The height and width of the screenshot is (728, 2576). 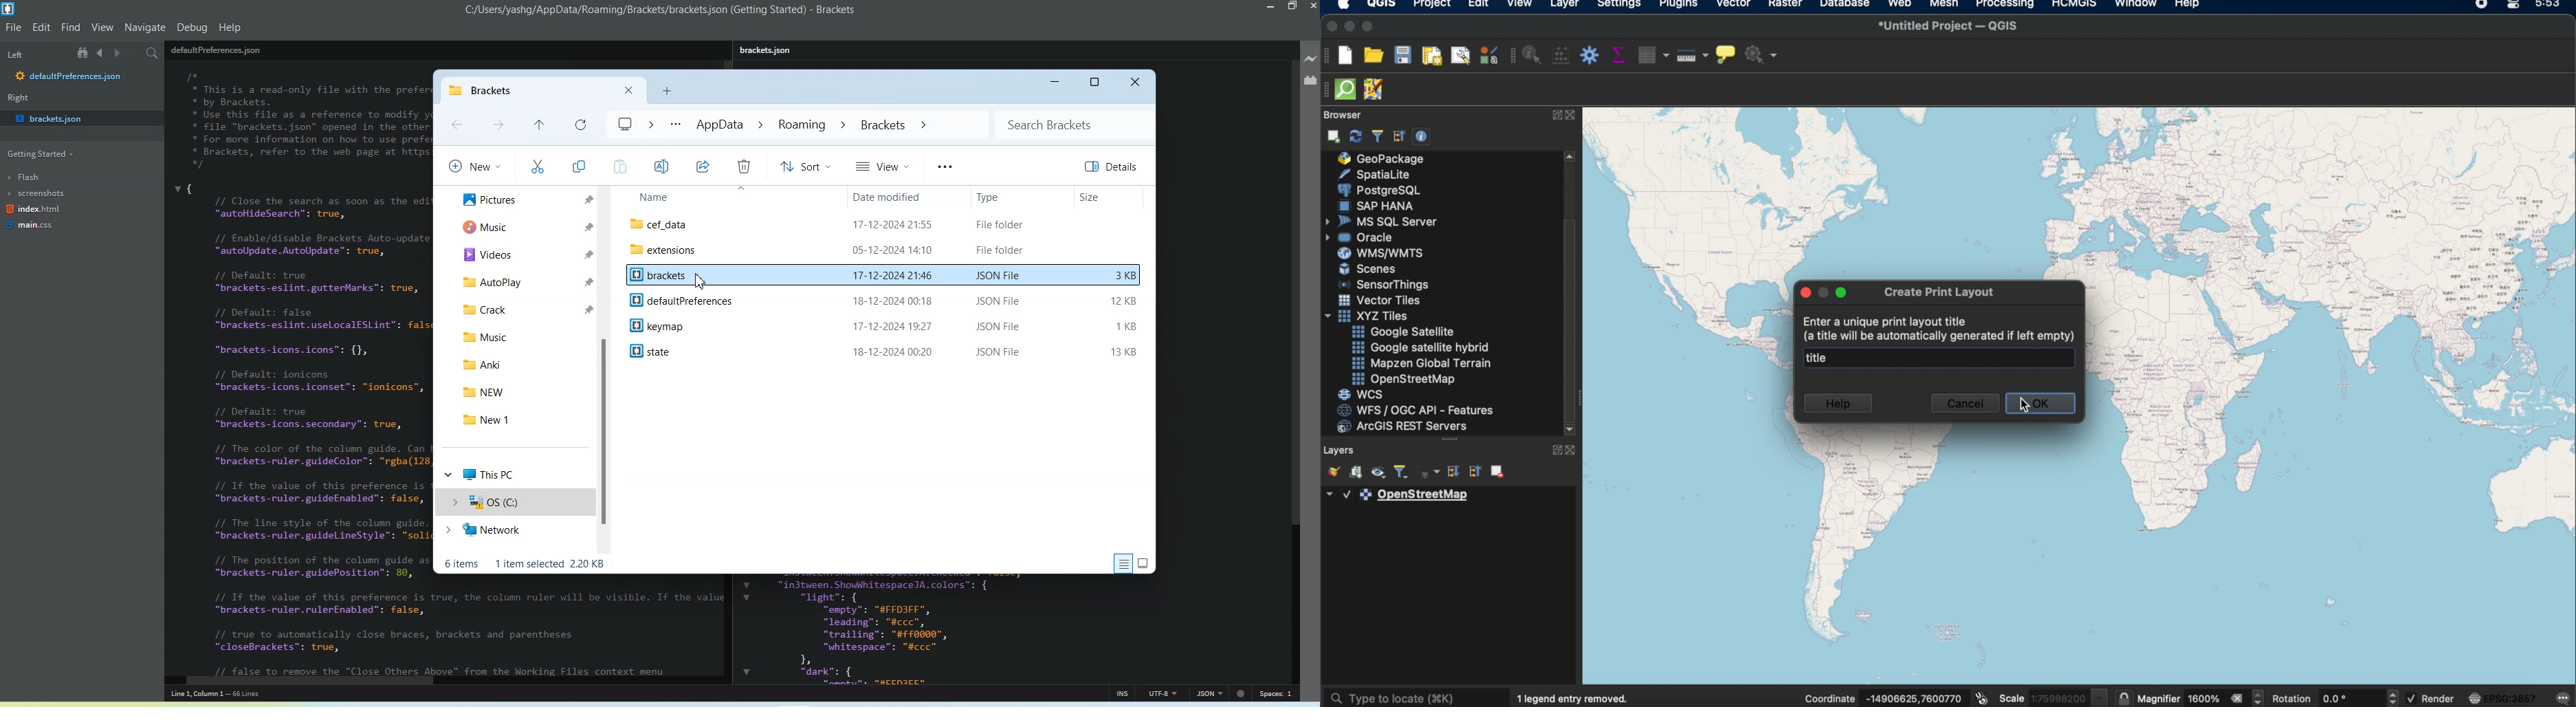 What do you see at coordinates (1883, 697) in the screenshot?
I see `coordinates` at bounding box center [1883, 697].